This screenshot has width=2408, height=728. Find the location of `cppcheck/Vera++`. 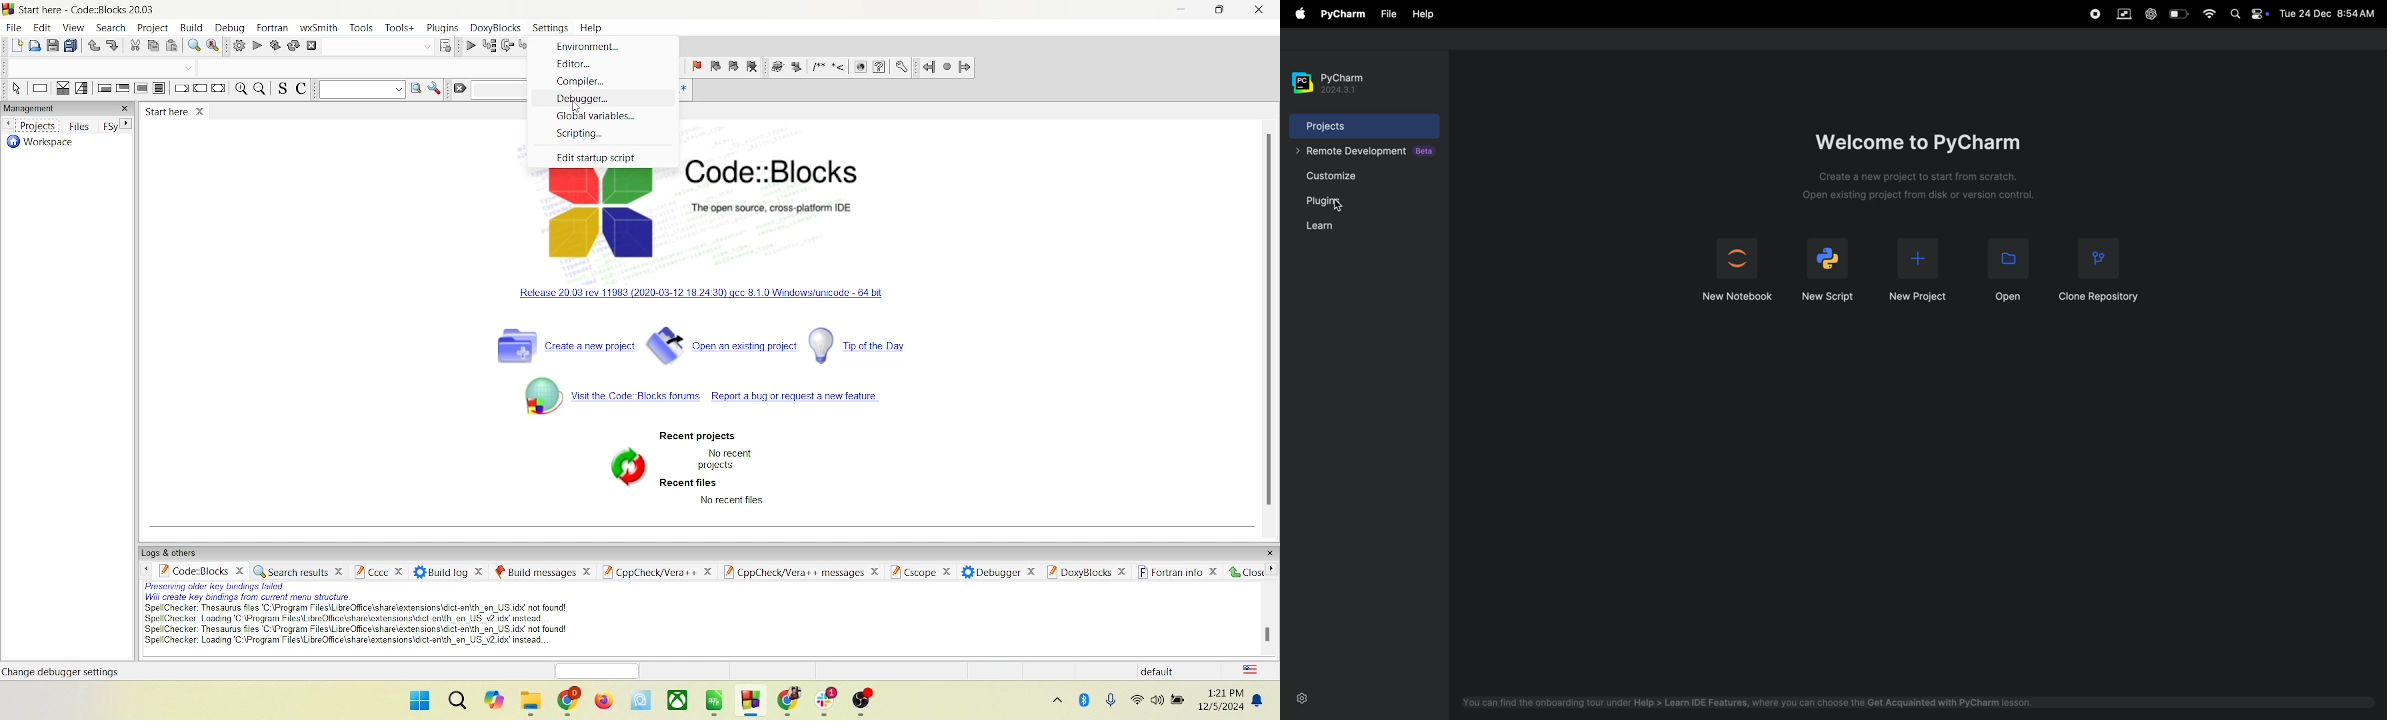

cppcheck/Vera++ is located at coordinates (660, 573).